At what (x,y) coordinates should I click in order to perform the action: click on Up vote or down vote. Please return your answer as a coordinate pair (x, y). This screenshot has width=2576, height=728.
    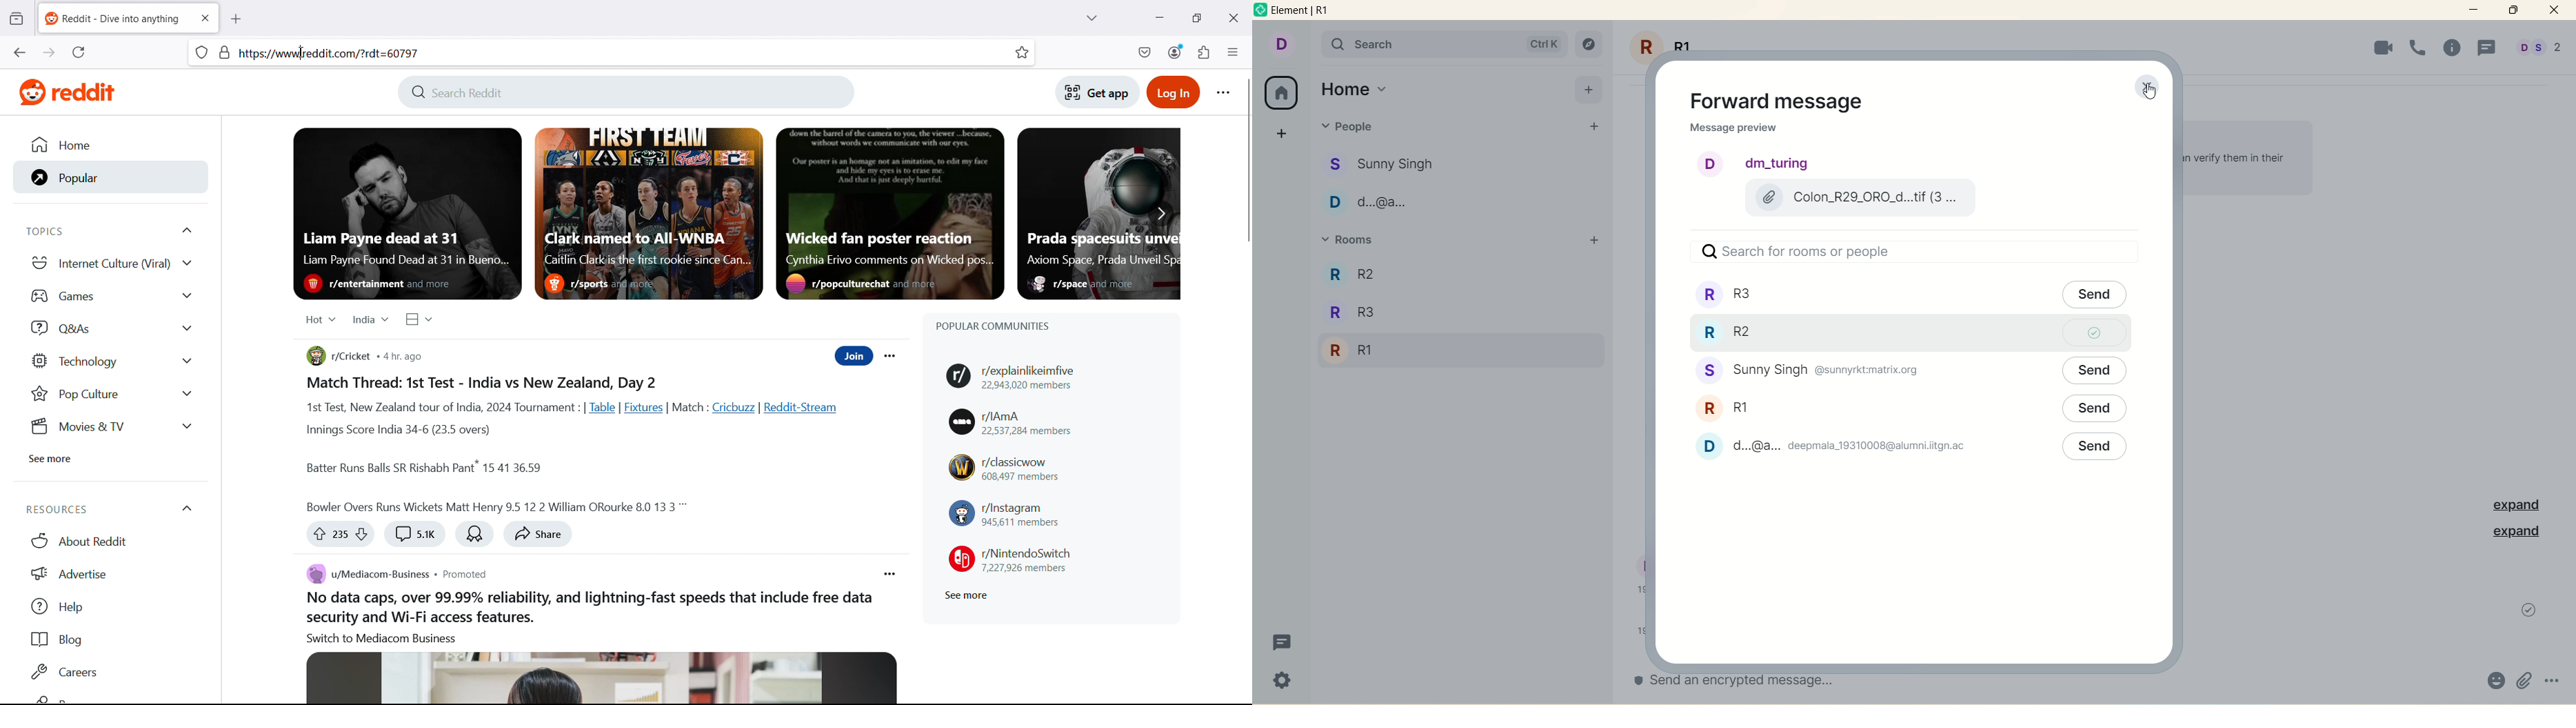
    Looking at the image, I should click on (340, 535).